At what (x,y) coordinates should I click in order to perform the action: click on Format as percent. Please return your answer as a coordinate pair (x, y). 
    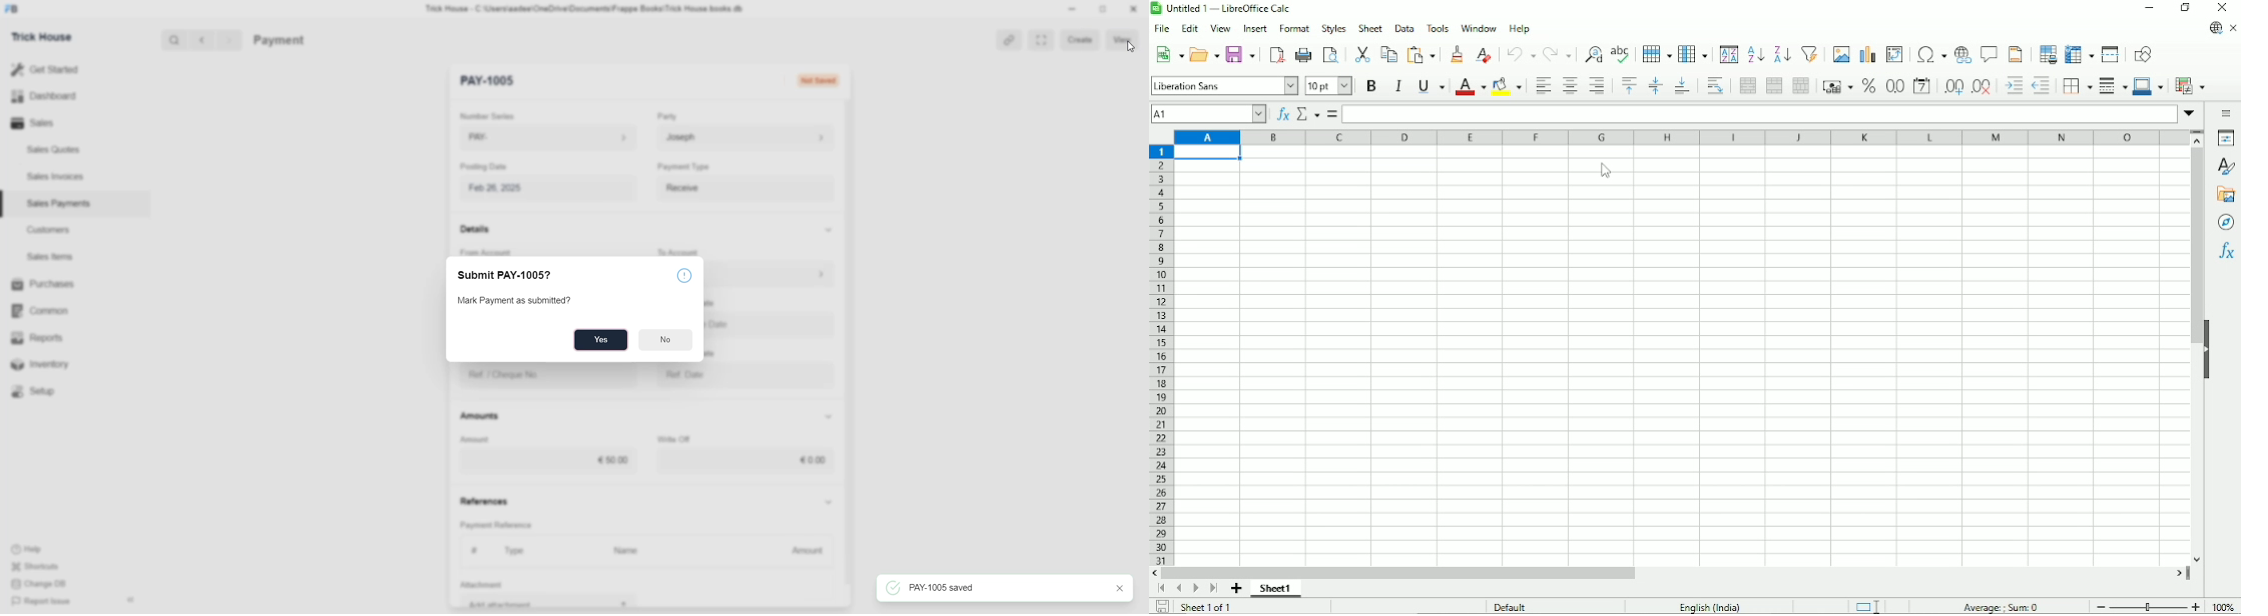
    Looking at the image, I should click on (1868, 86).